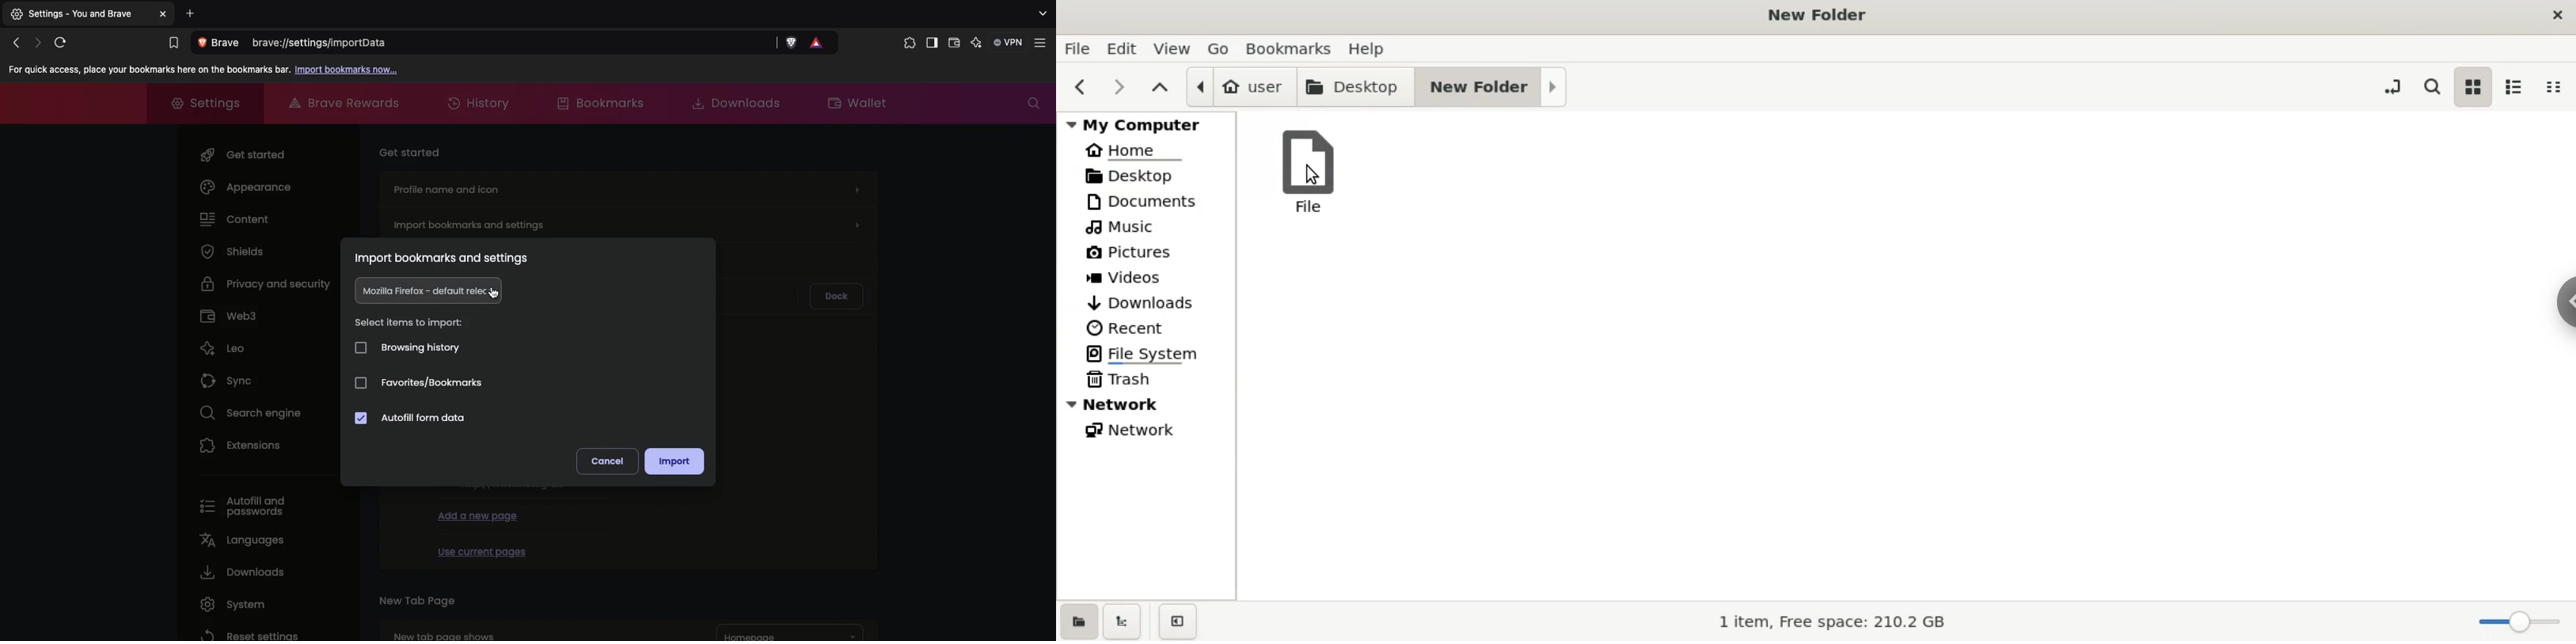 The height and width of the screenshot is (644, 2576). What do you see at coordinates (236, 218) in the screenshot?
I see `Content` at bounding box center [236, 218].